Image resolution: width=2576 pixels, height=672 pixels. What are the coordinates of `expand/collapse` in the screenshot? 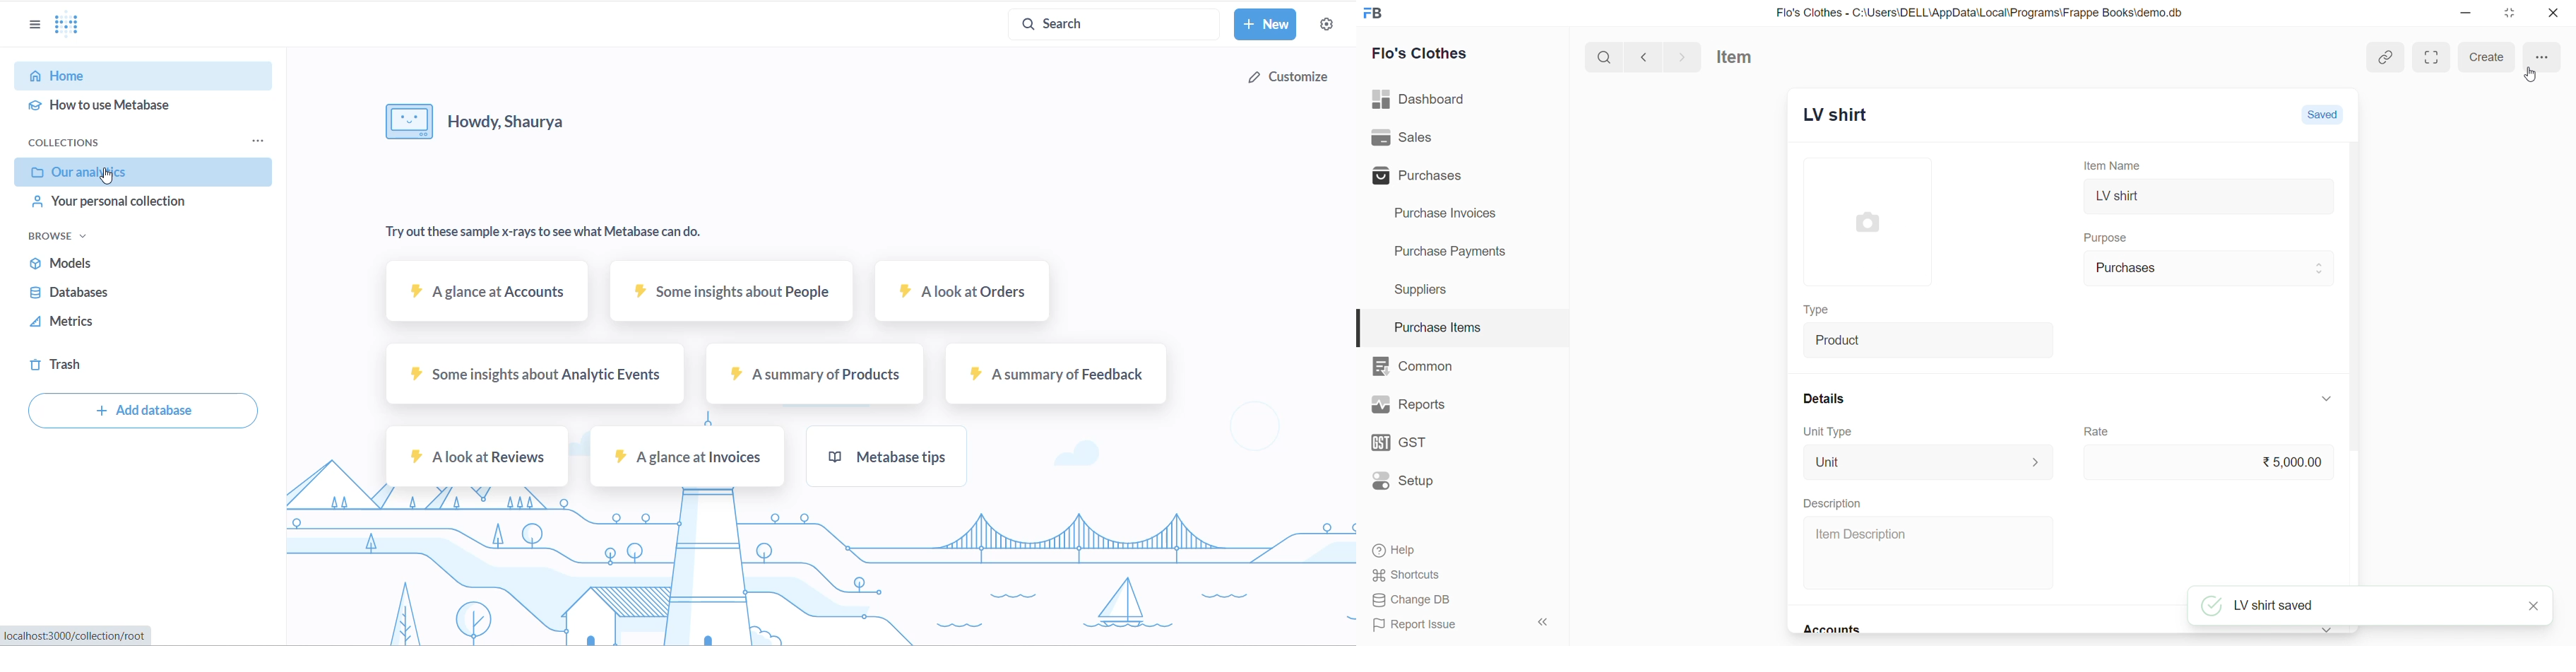 It's located at (2327, 398).